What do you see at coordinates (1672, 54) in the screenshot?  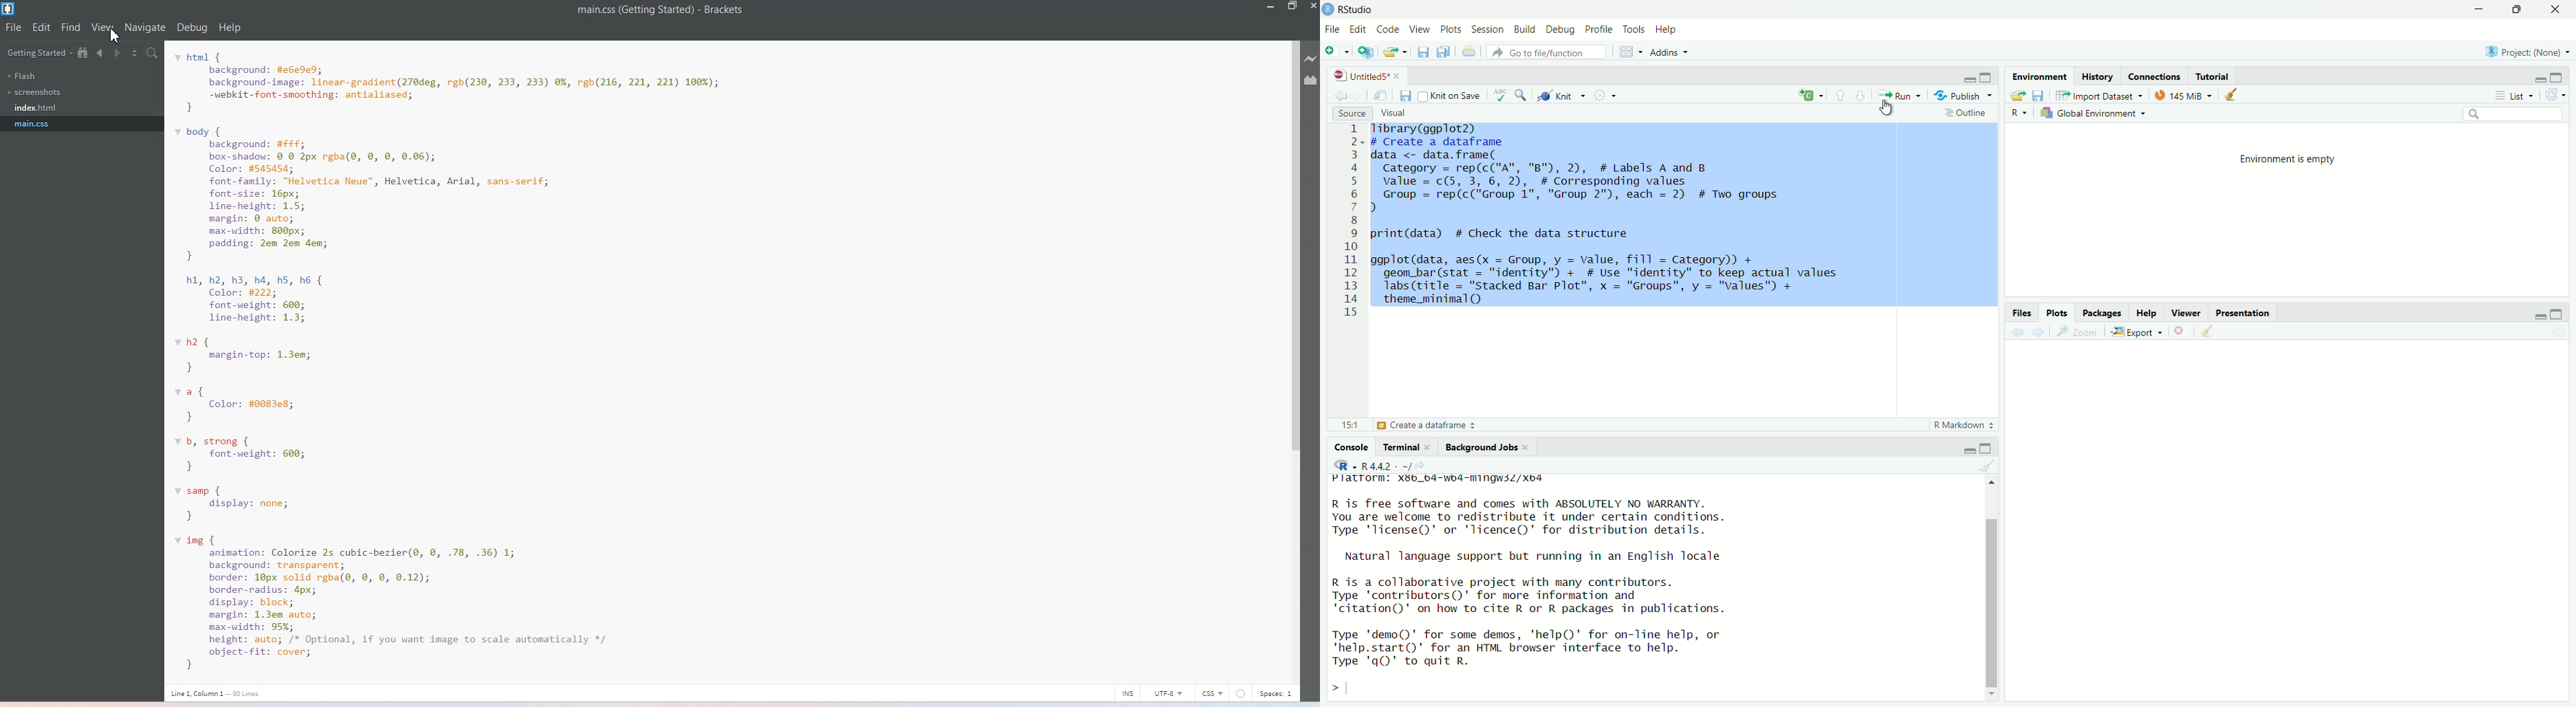 I see `Addins` at bounding box center [1672, 54].